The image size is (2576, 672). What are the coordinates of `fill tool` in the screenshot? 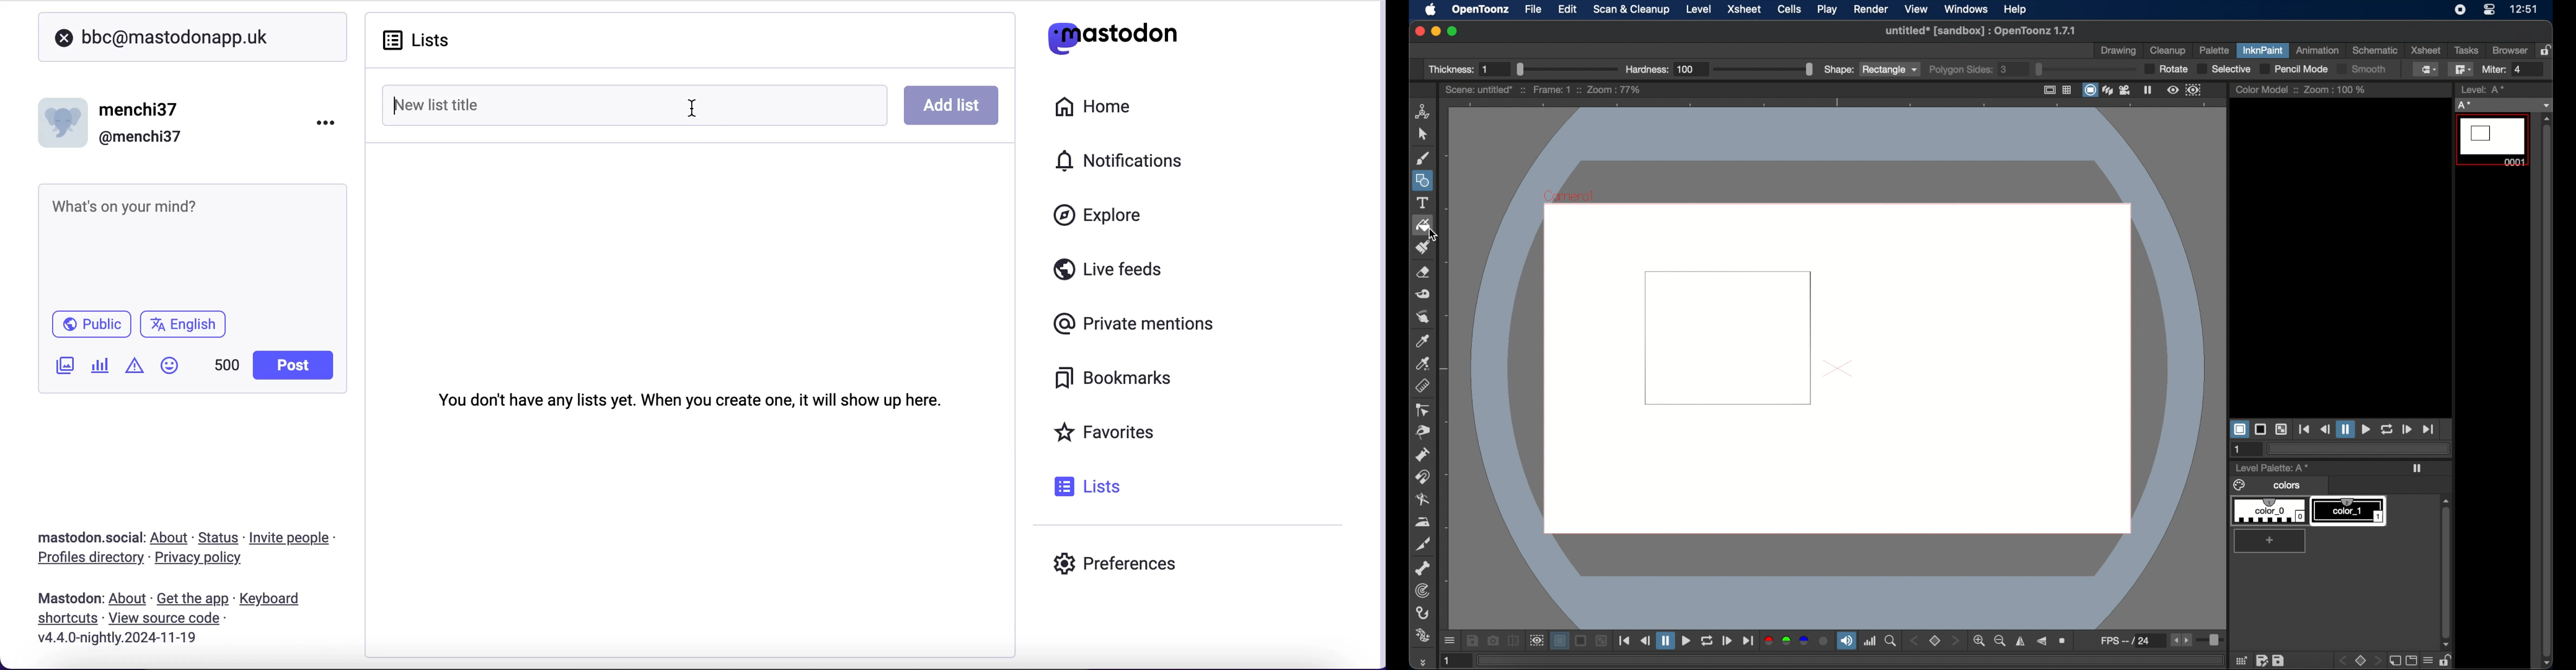 It's located at (1423, 226).